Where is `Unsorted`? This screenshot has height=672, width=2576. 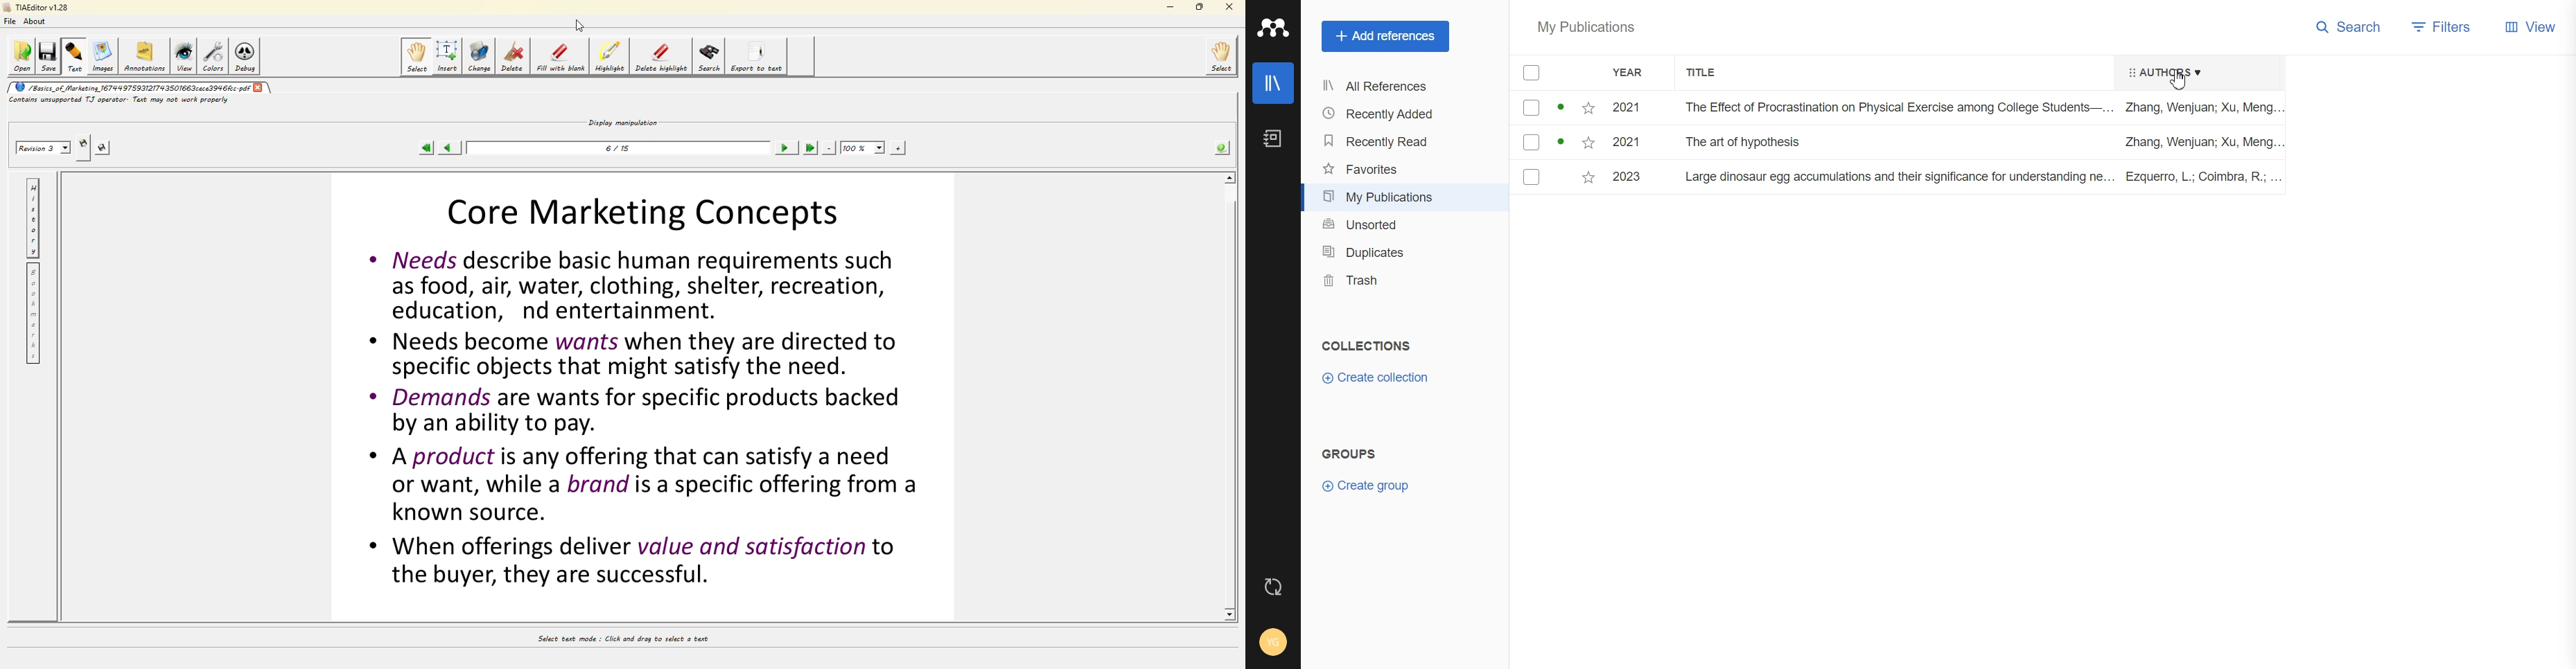 Unsorted is located at coordinates (1401, 225).